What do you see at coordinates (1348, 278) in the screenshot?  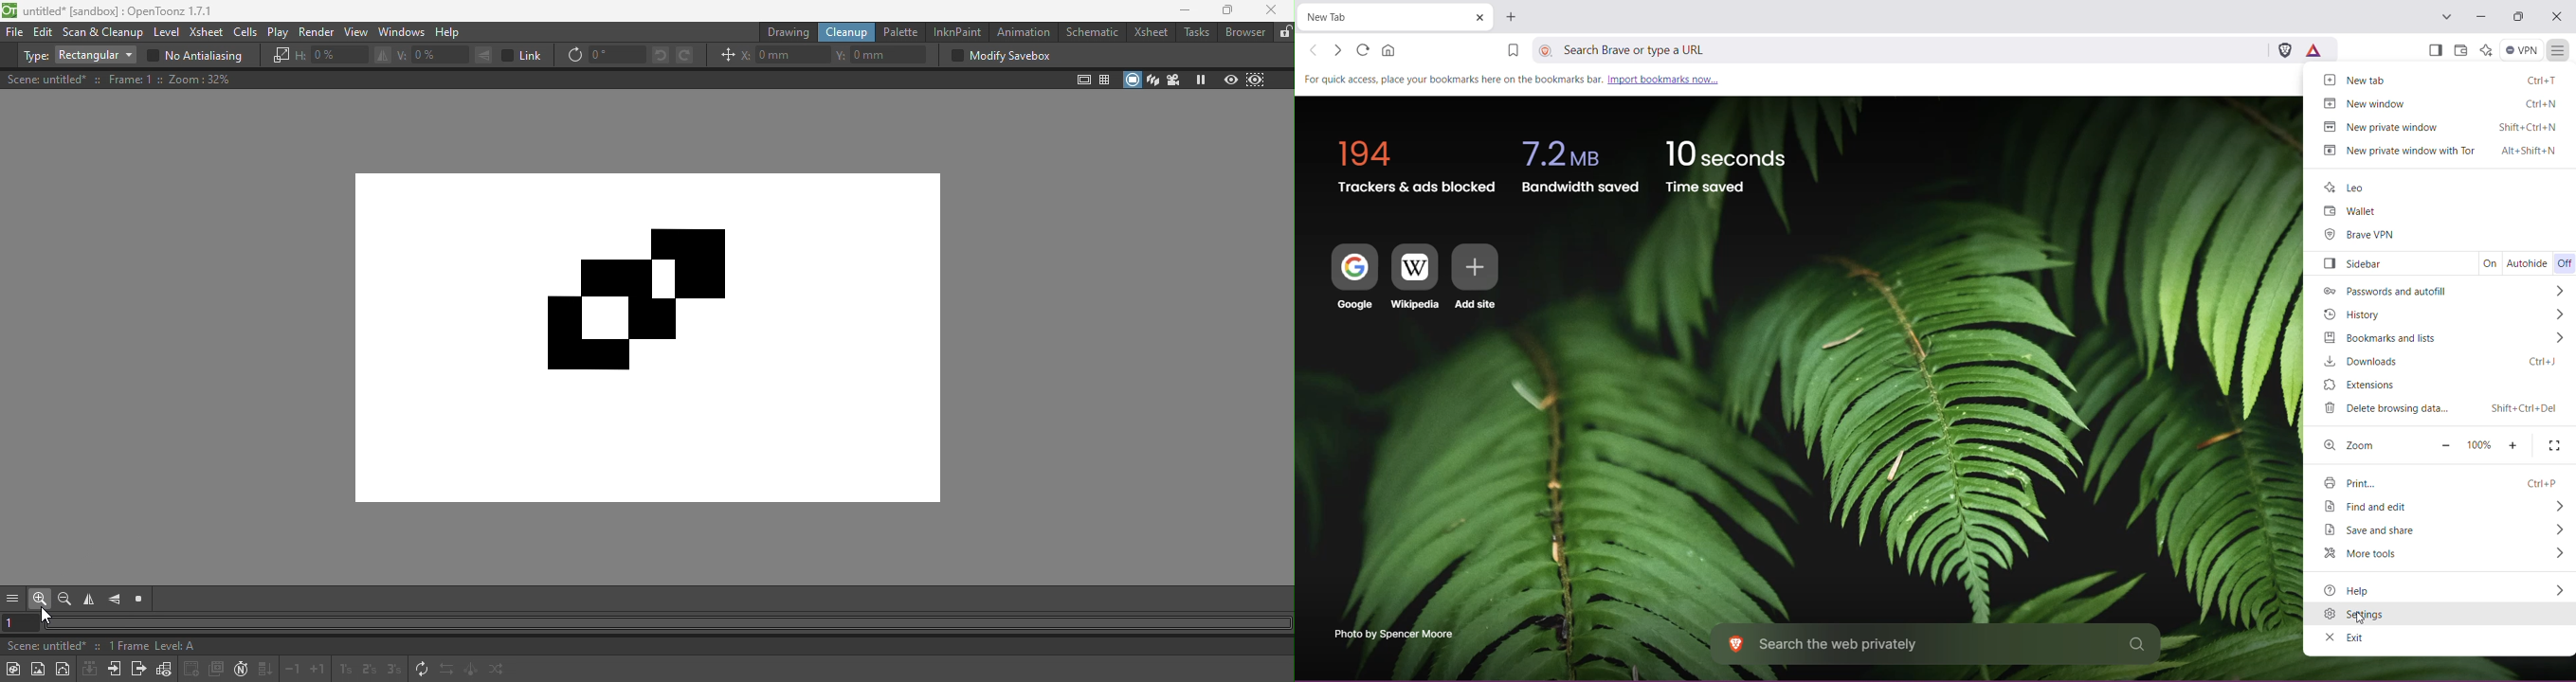 I see `Google` at bounding box center [1348, 278].